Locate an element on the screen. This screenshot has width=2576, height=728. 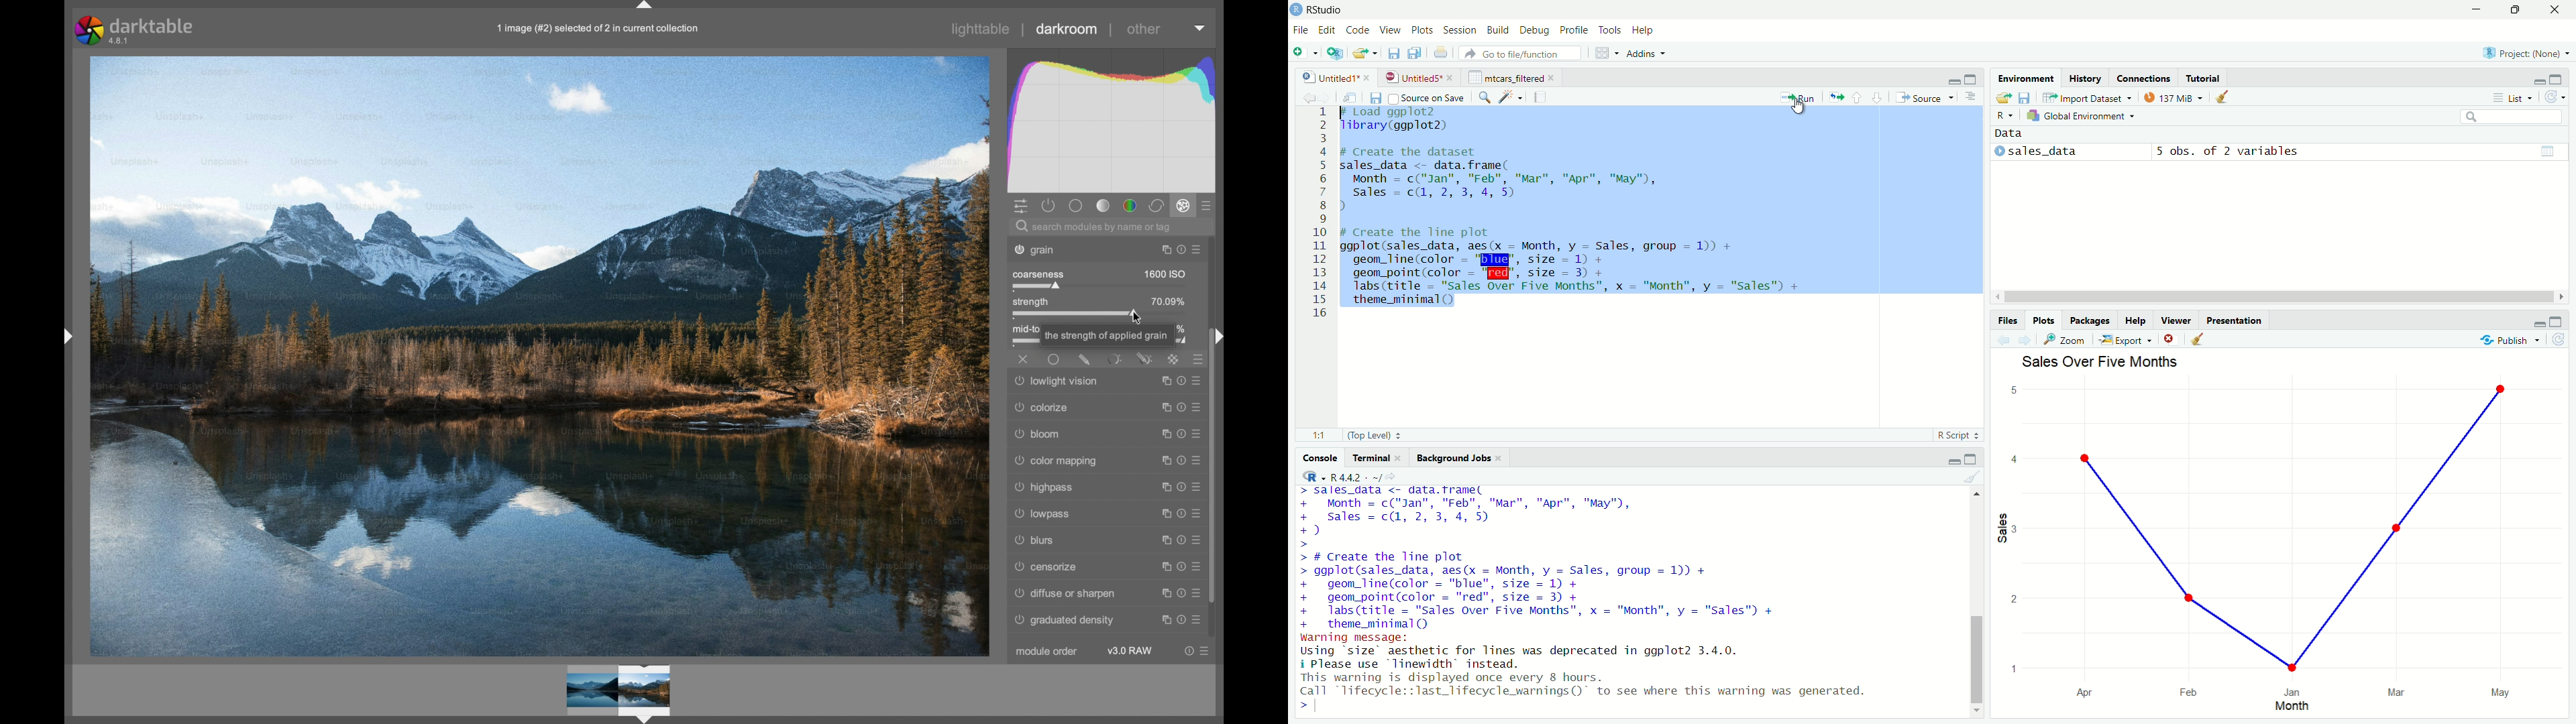
back is located at coordinates (2005, 341).